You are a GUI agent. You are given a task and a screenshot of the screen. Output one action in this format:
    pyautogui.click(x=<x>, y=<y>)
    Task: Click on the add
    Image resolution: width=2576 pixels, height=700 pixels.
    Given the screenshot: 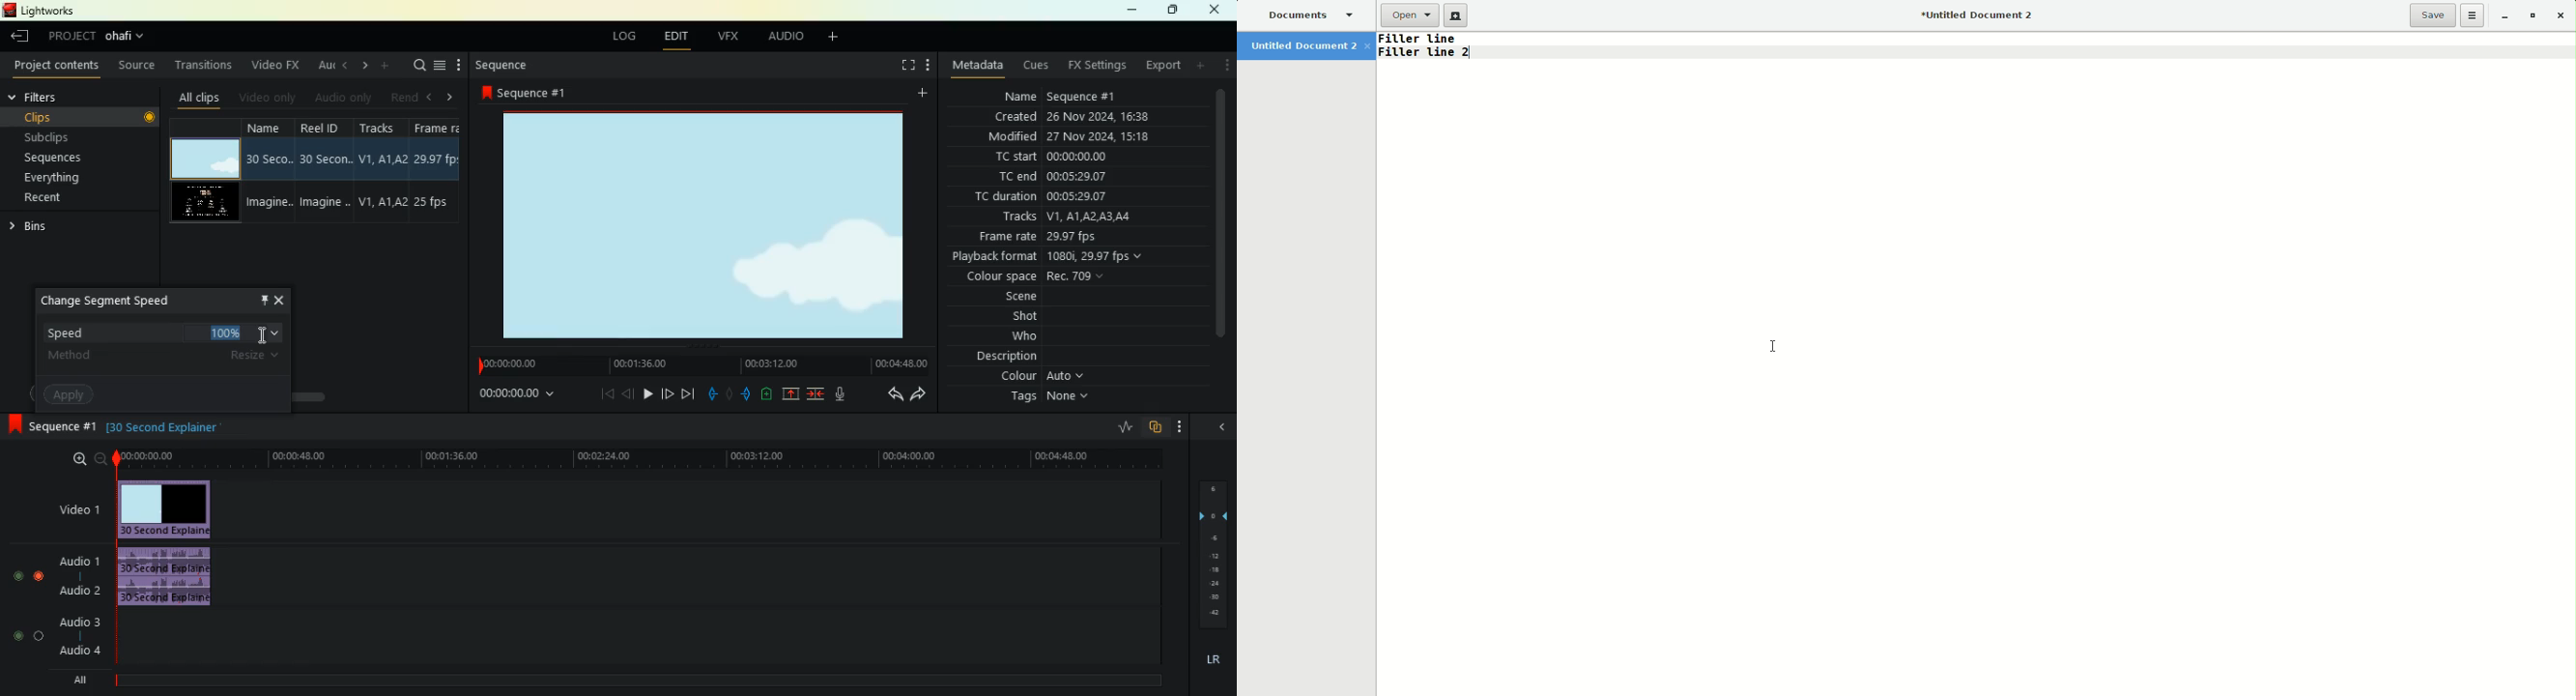 What is the action you would take?
    pyautogui.click(x=386, y=66)
    